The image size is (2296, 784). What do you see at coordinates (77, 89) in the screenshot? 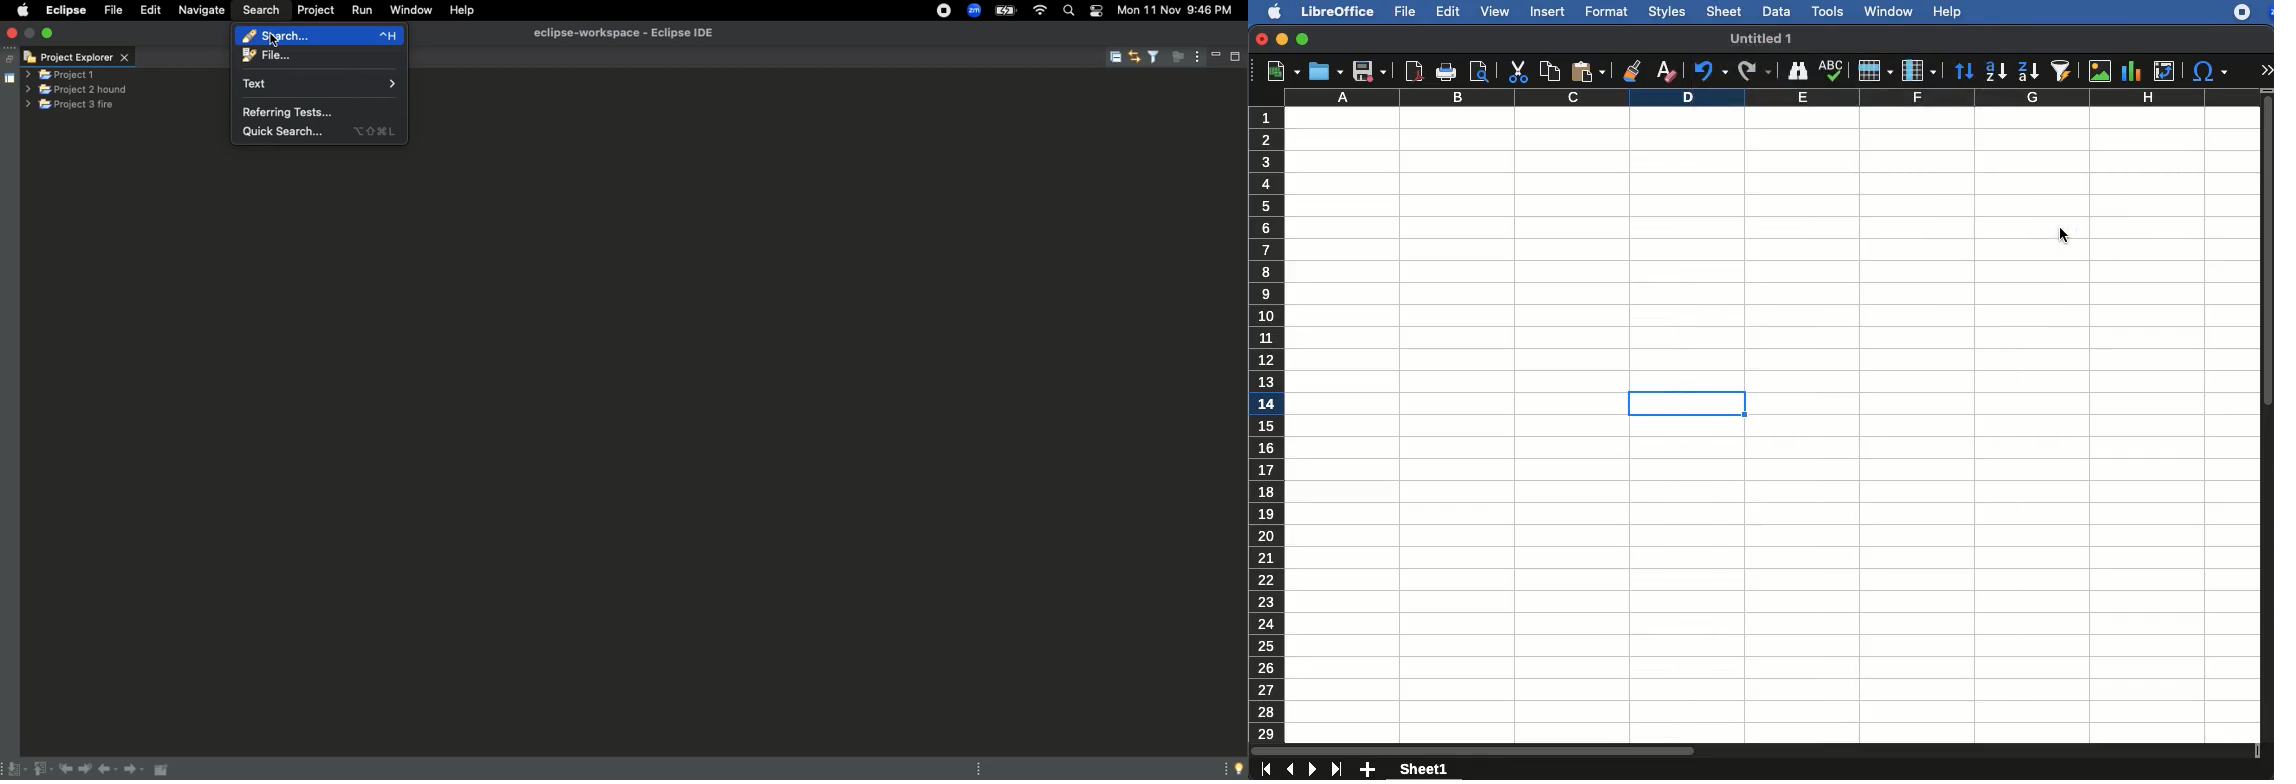
I see `Project 2 hound` at bounding box center [77, 89].